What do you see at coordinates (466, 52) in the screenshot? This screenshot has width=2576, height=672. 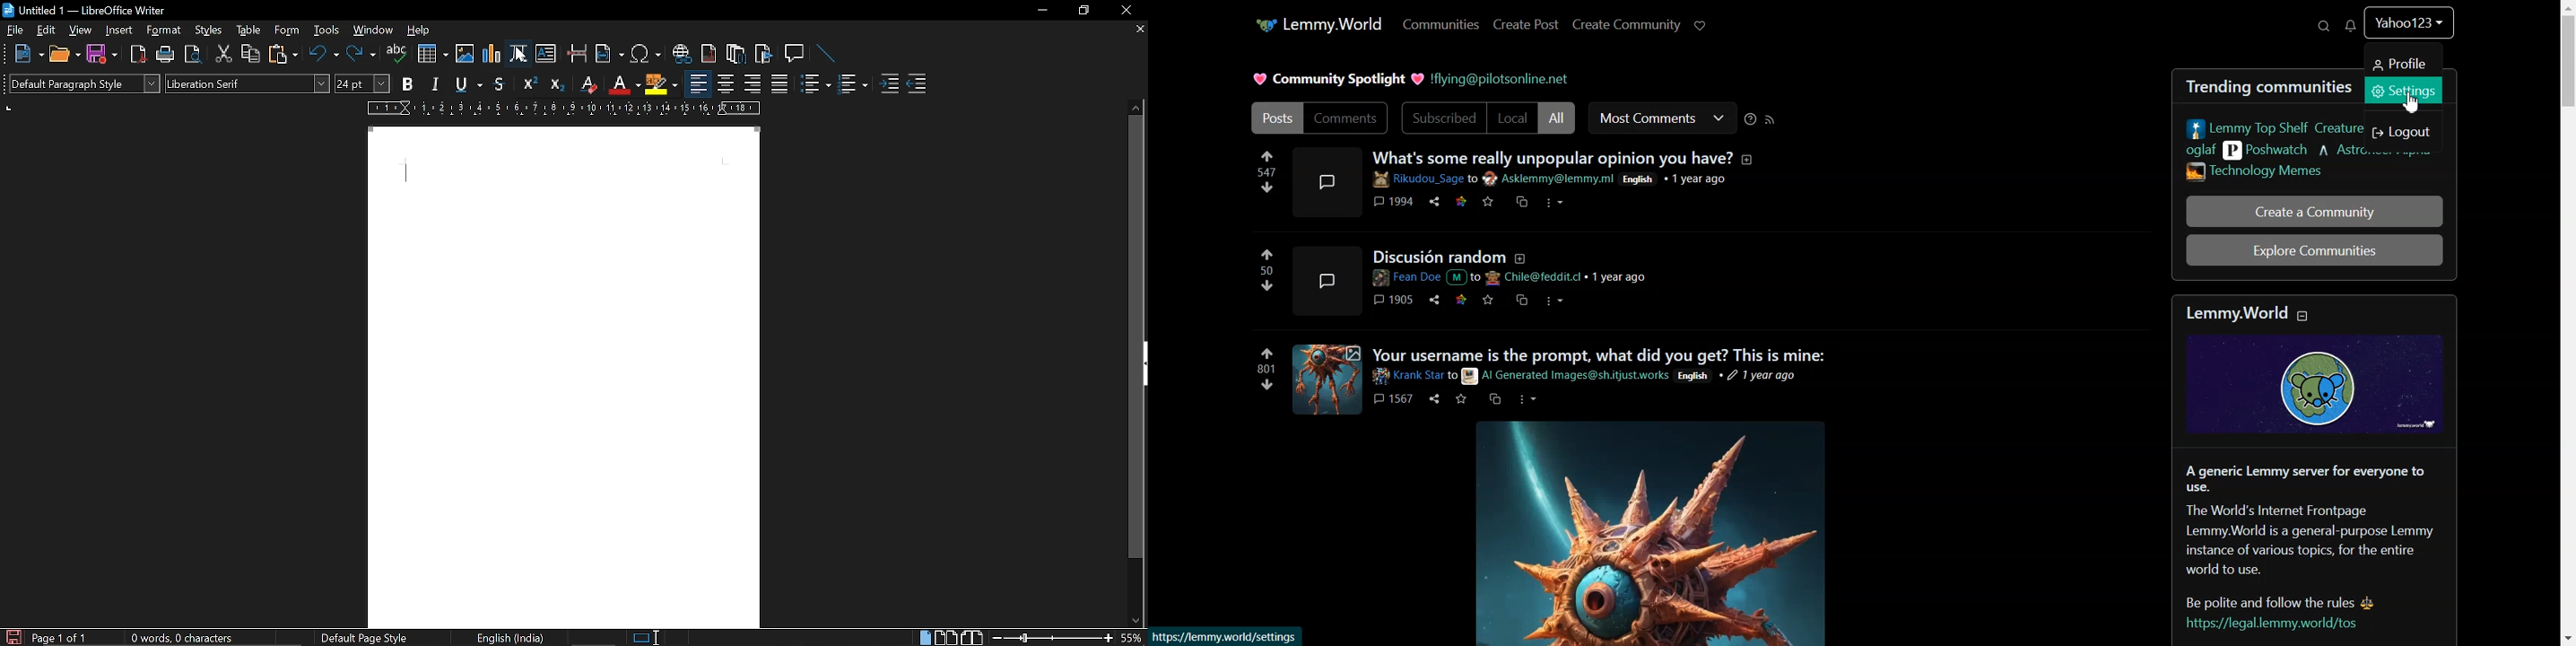 I see `insert image` at bounding box center [466, 52].